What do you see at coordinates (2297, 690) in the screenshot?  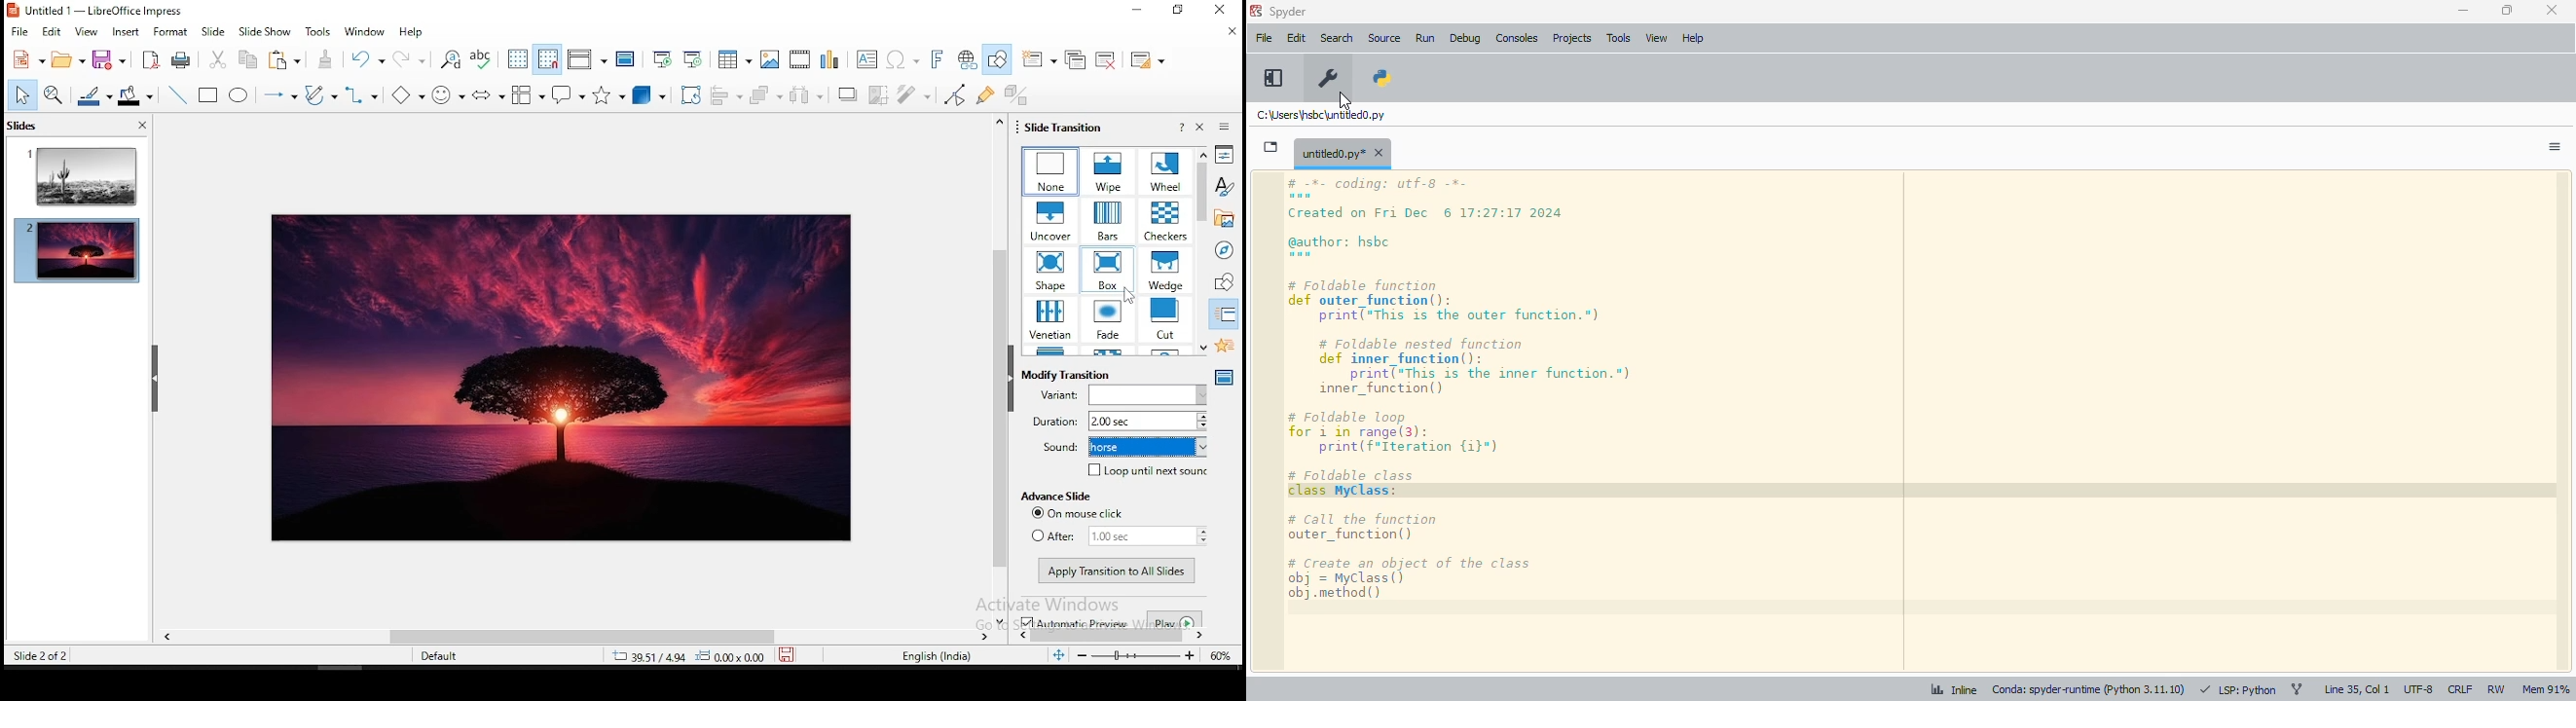 I see `git branch` at bounding box center [2297, 690].